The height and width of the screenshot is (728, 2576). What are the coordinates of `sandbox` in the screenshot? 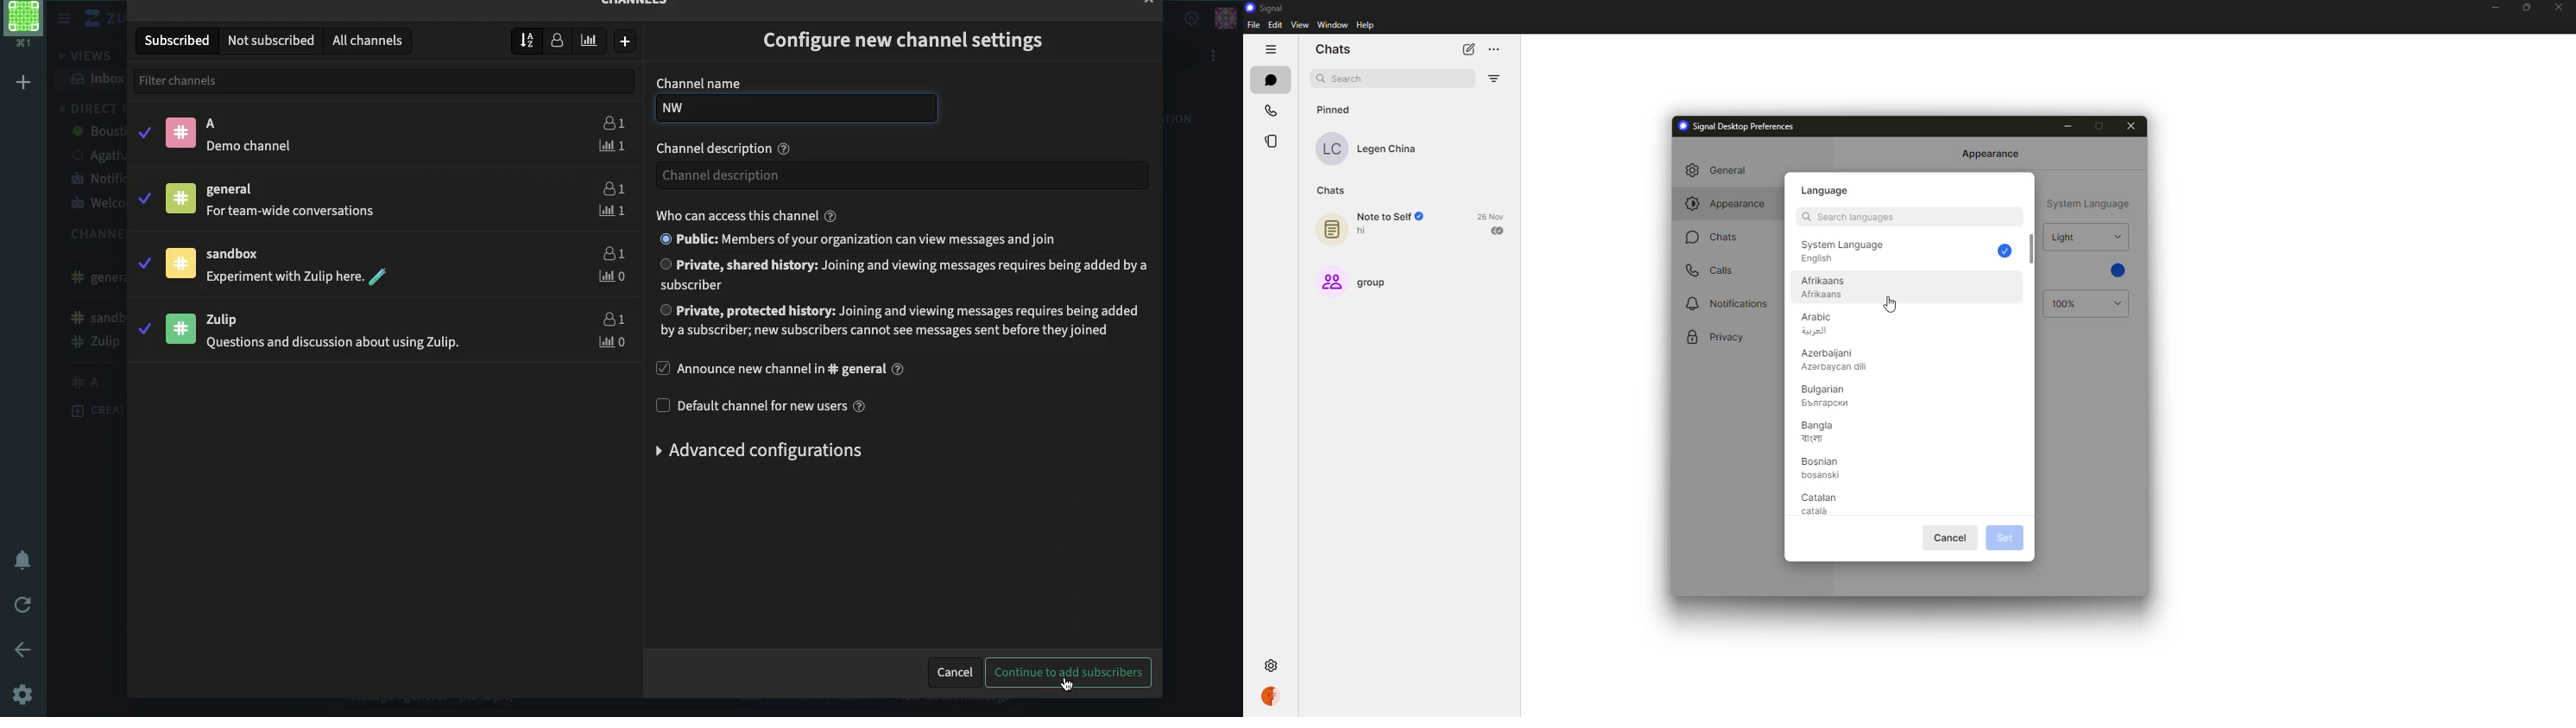 It's located at (240, 254).